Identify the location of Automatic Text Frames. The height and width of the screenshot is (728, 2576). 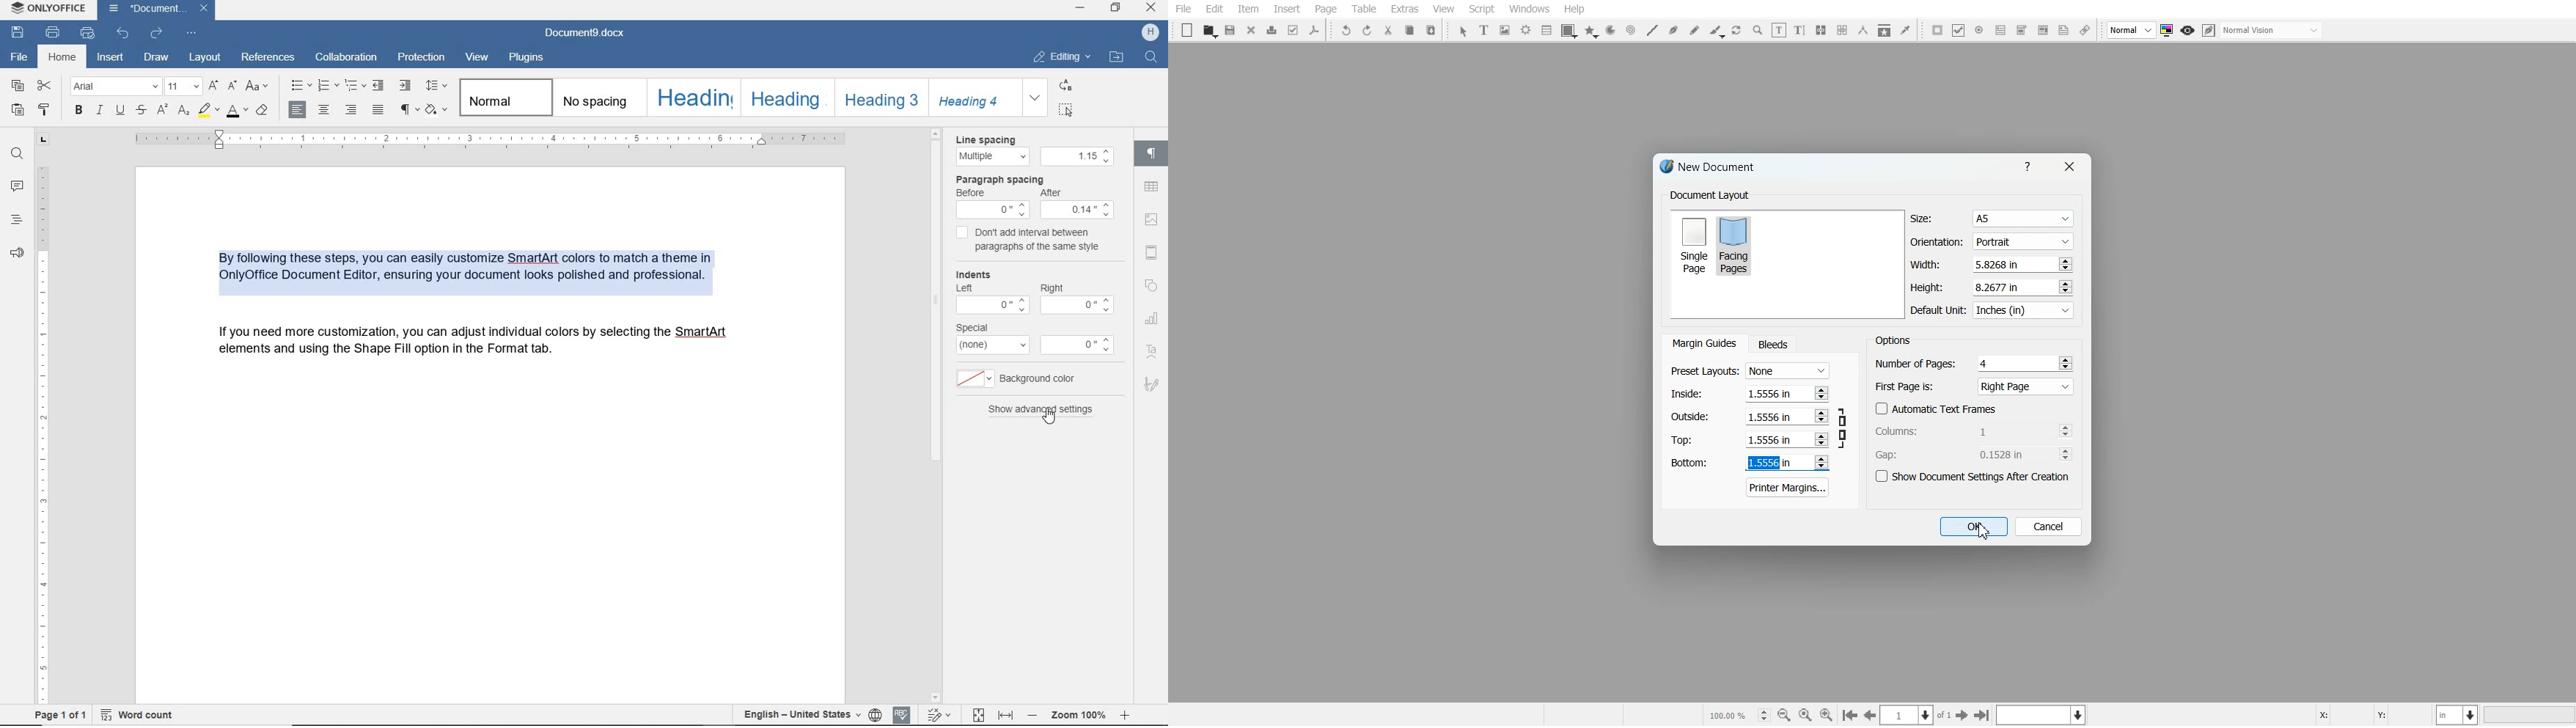
(1937, 408).